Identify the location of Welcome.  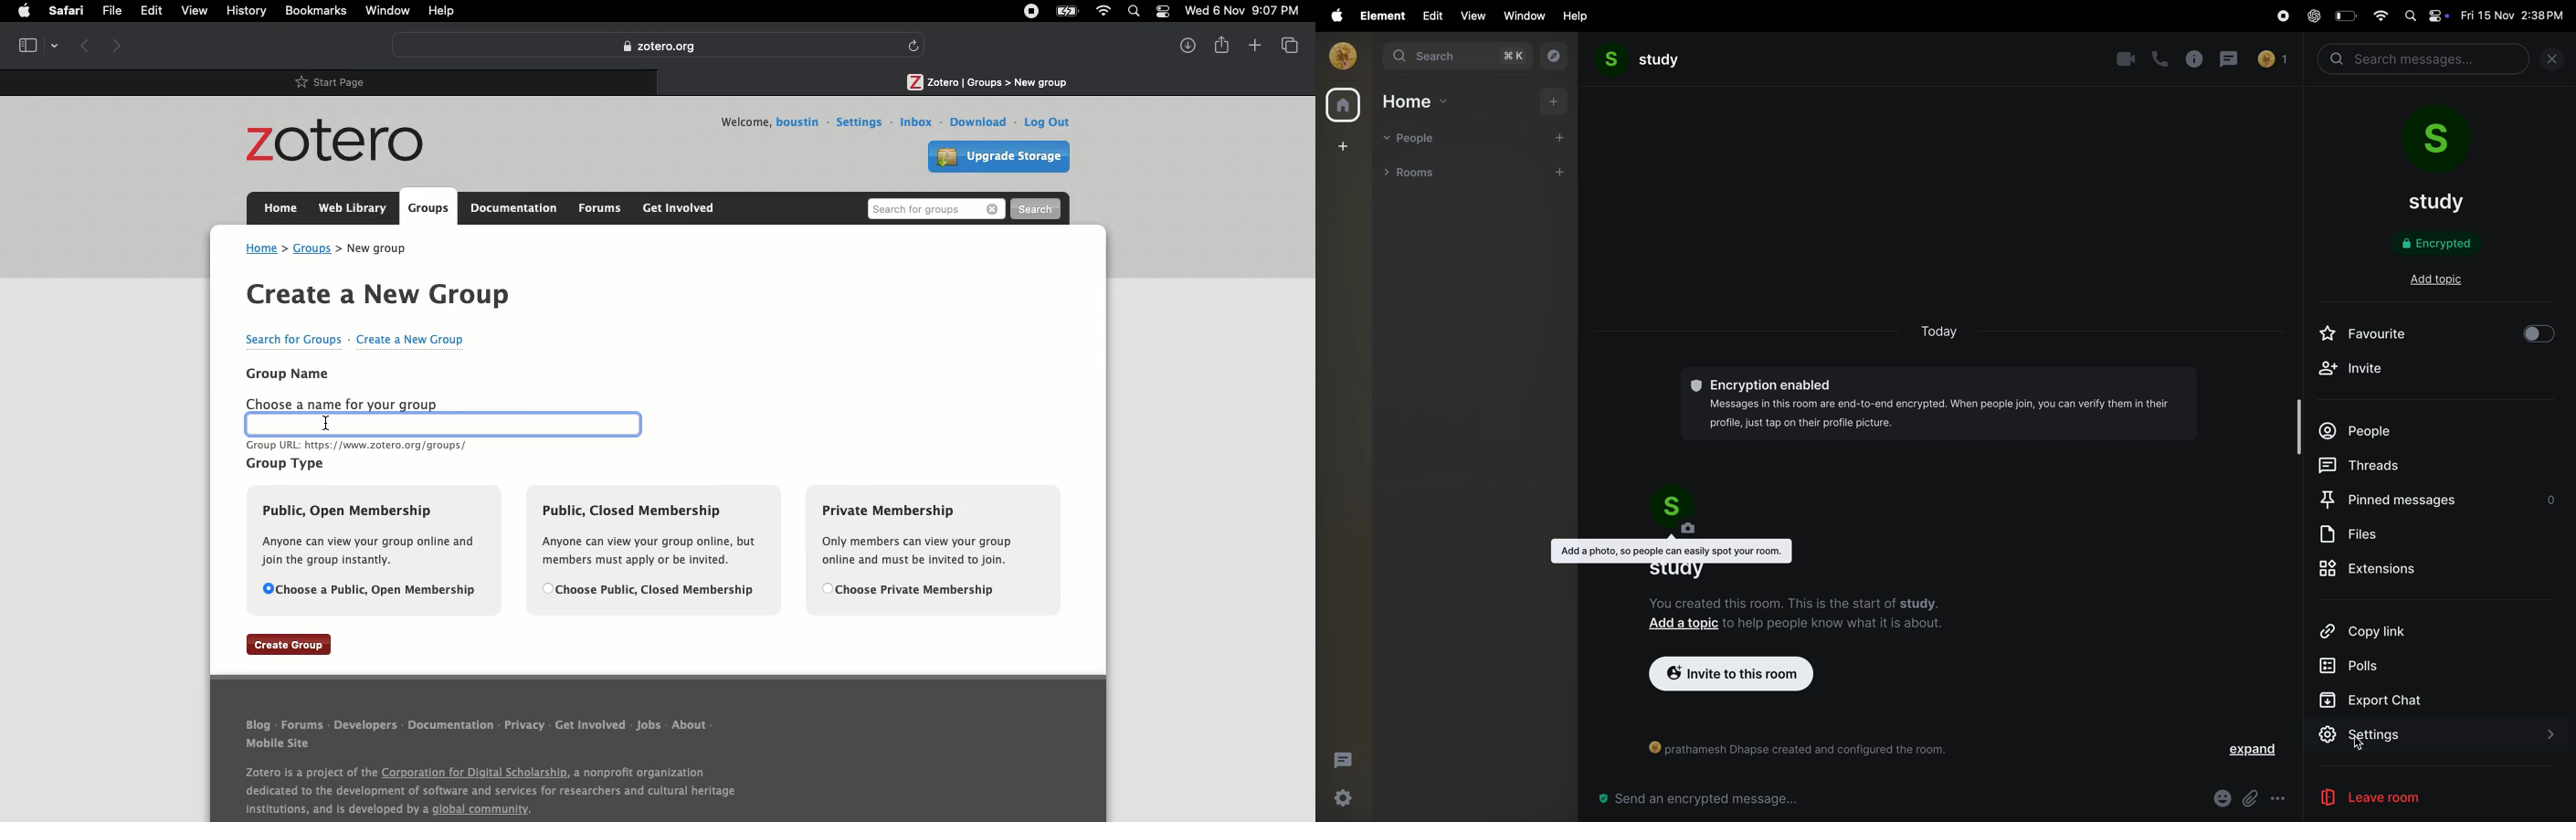
(740, 121).